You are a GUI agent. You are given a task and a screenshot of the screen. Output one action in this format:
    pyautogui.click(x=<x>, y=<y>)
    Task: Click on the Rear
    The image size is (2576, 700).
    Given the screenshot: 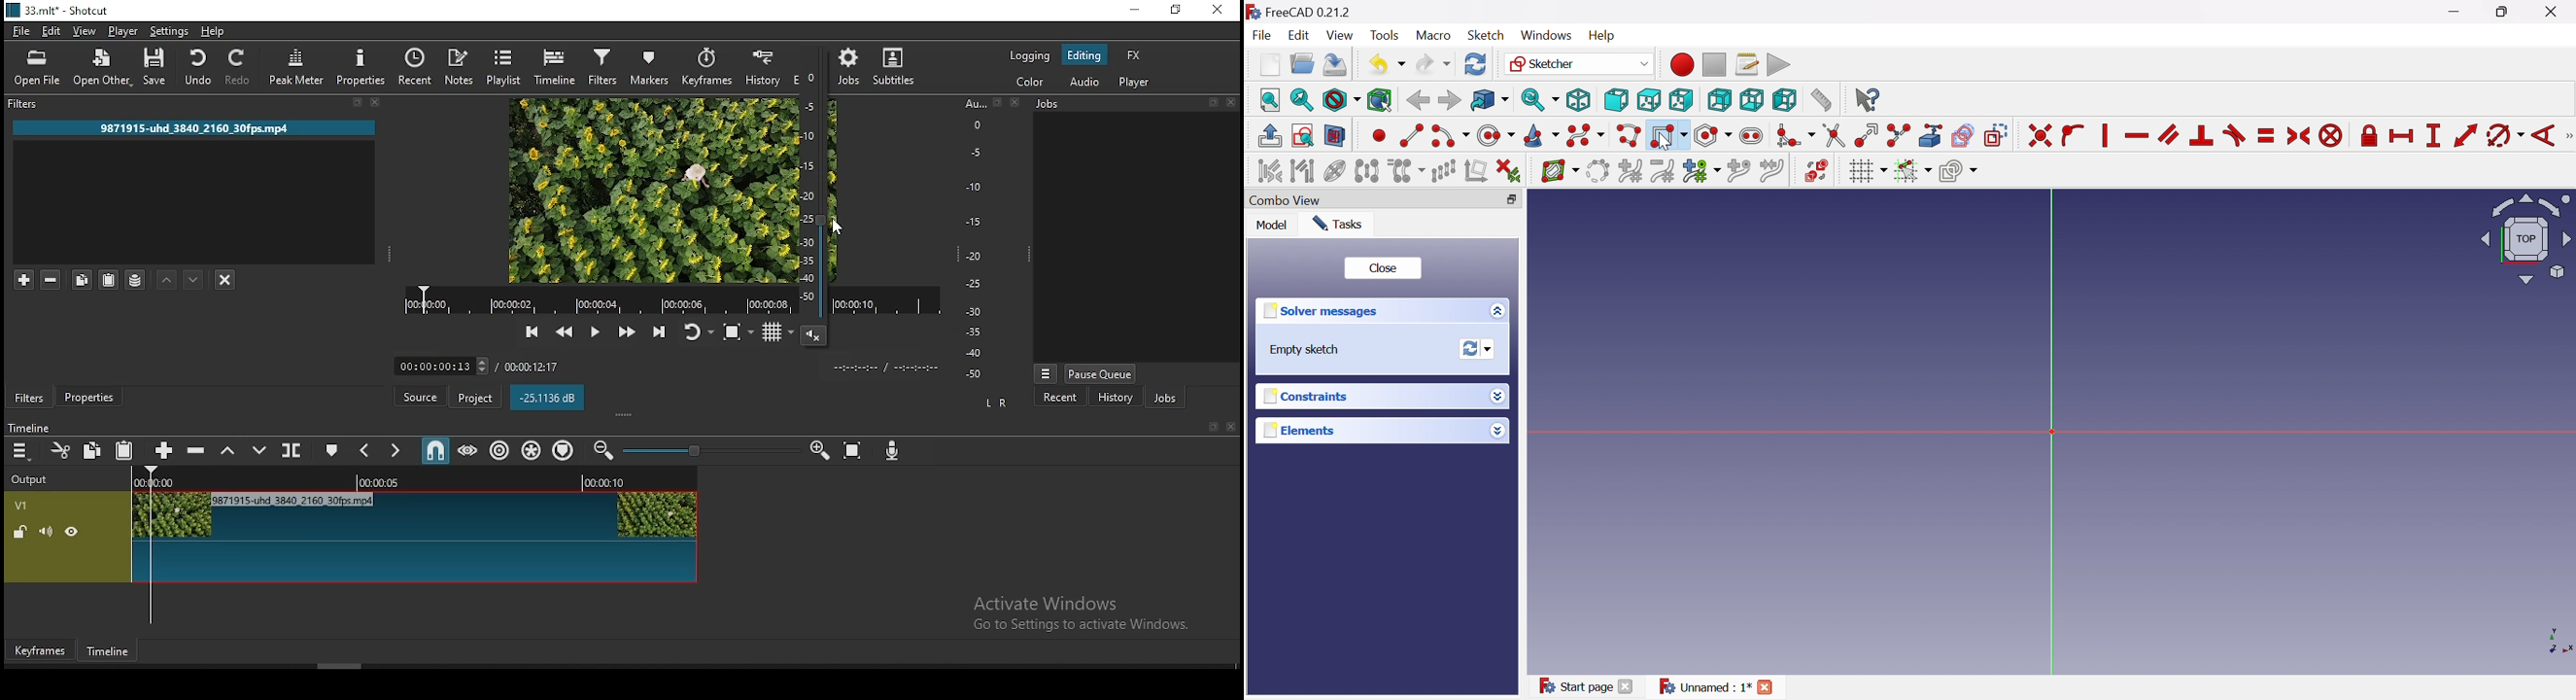 What is the action you would take?
    pyautogui.click(x=1720, y=101)
    